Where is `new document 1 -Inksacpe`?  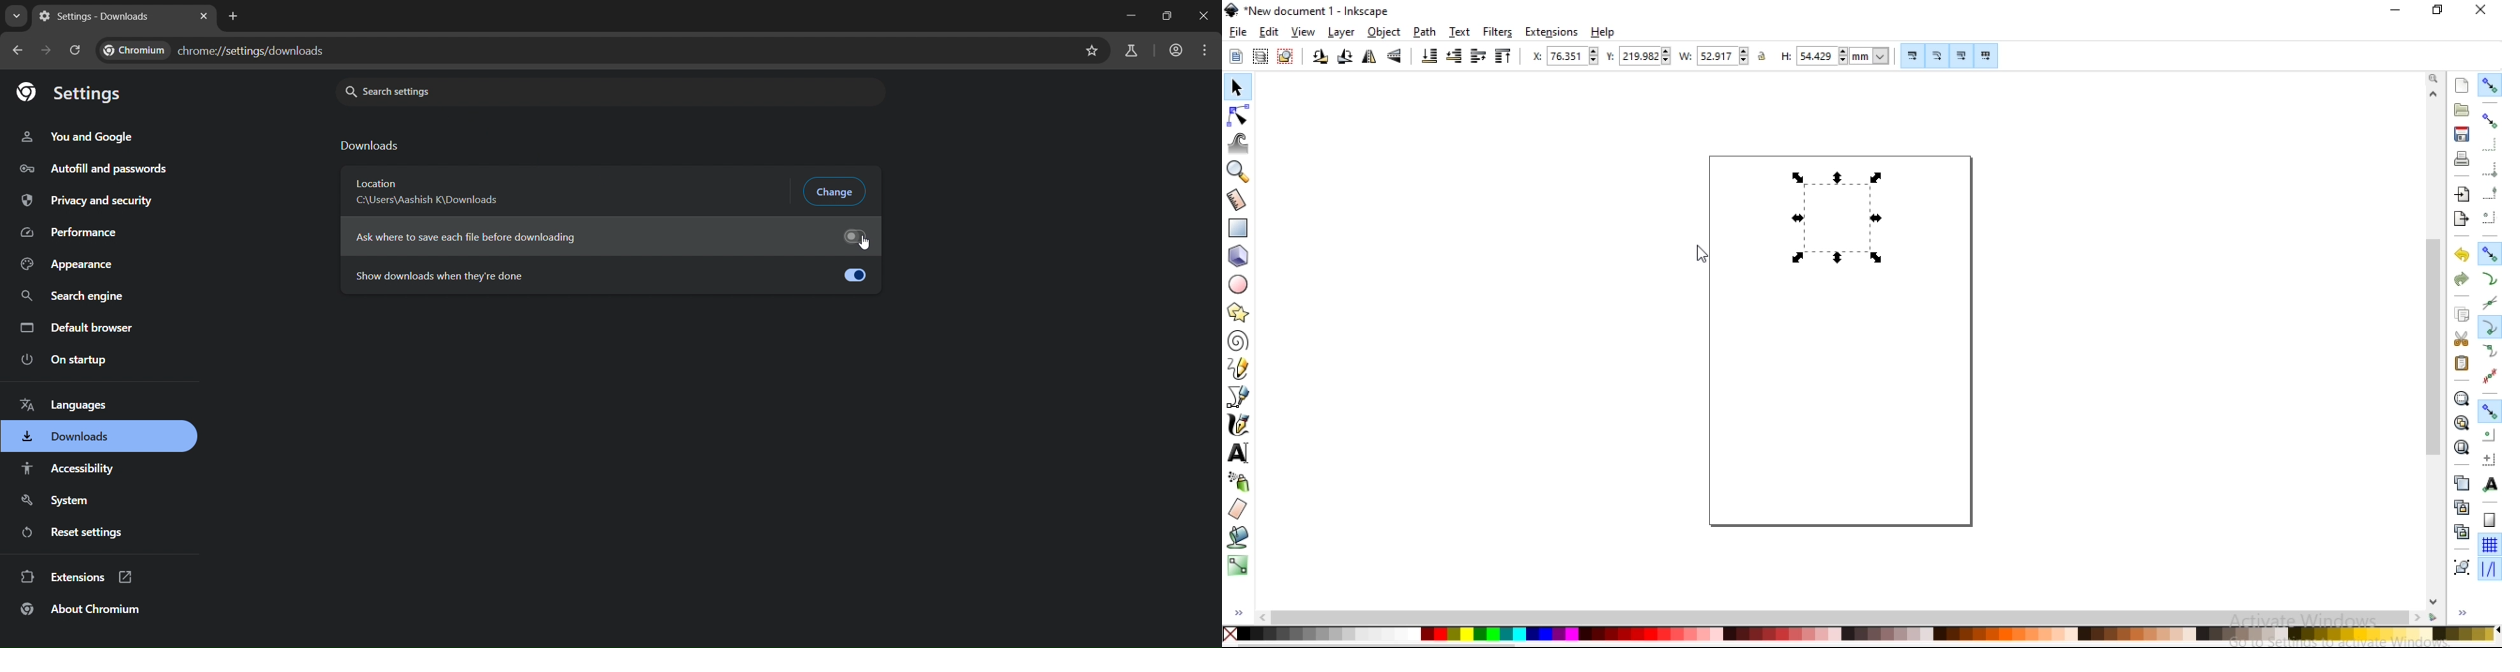 new document 1 -Inksacpe is located at coordinates (1314, 11).